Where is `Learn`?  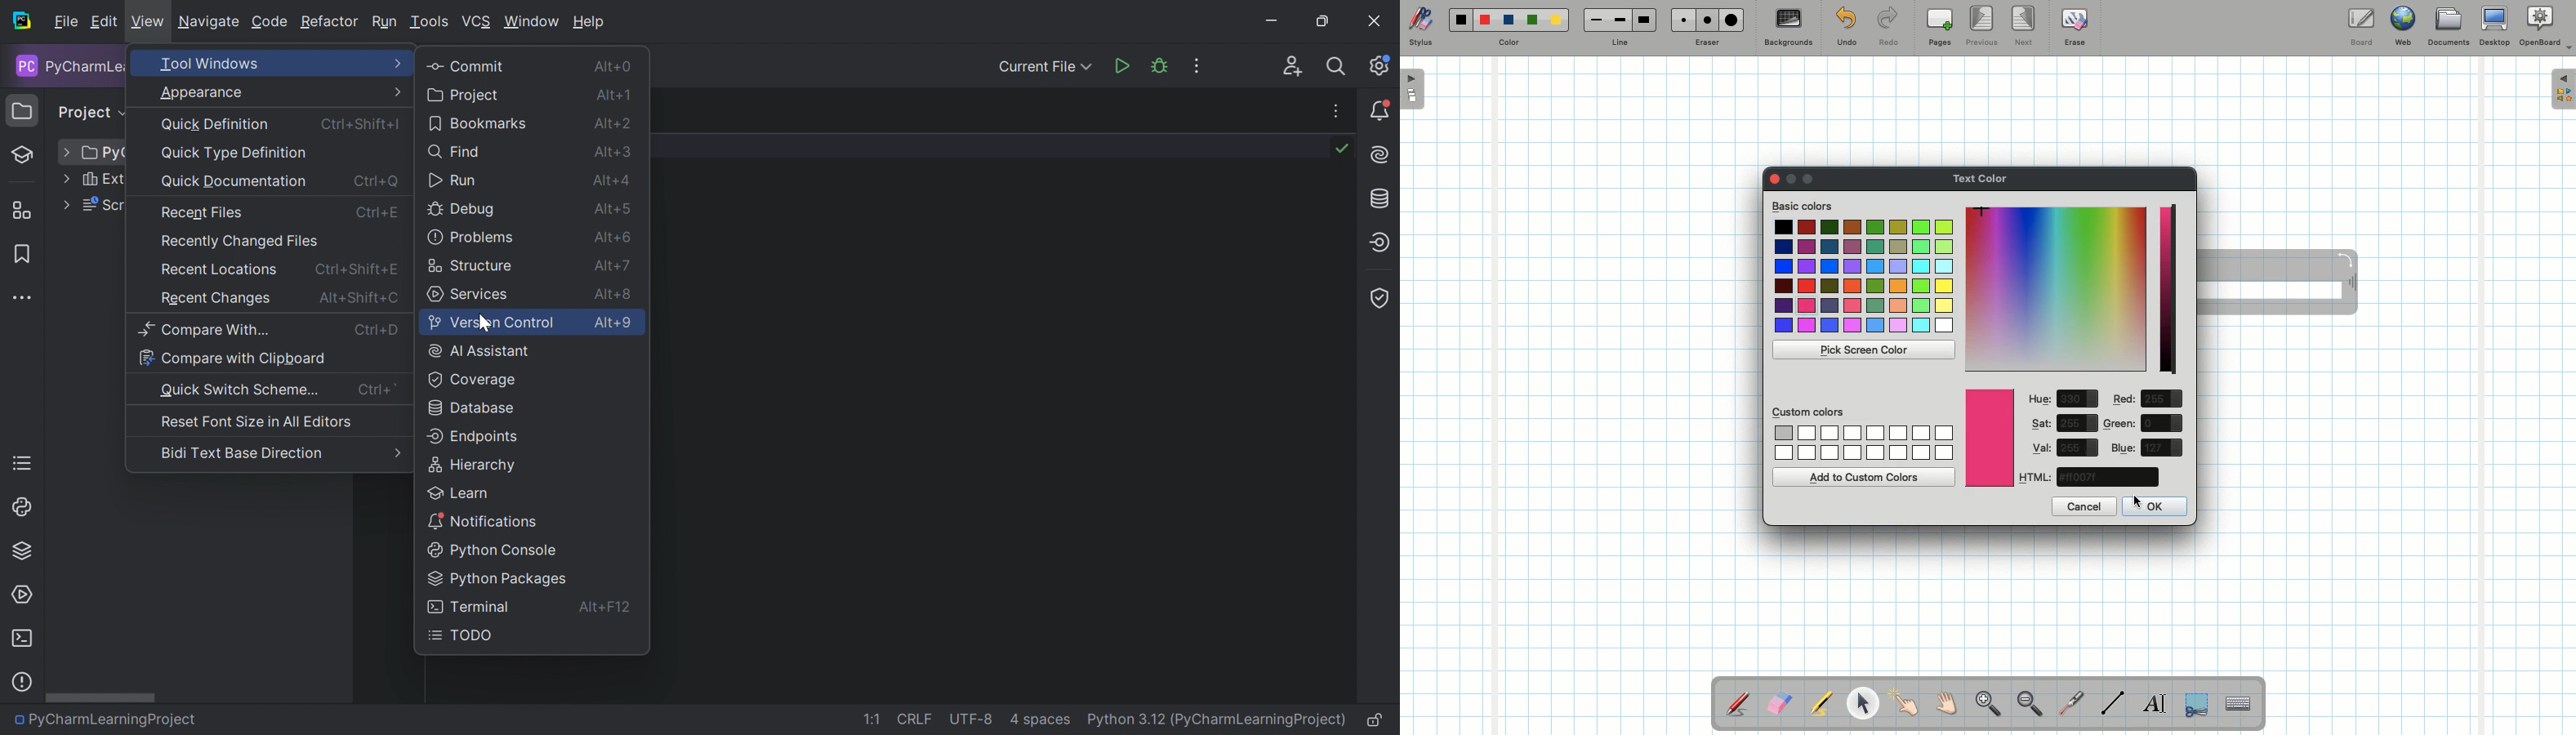 Learn is located at coordinates (461, 491).